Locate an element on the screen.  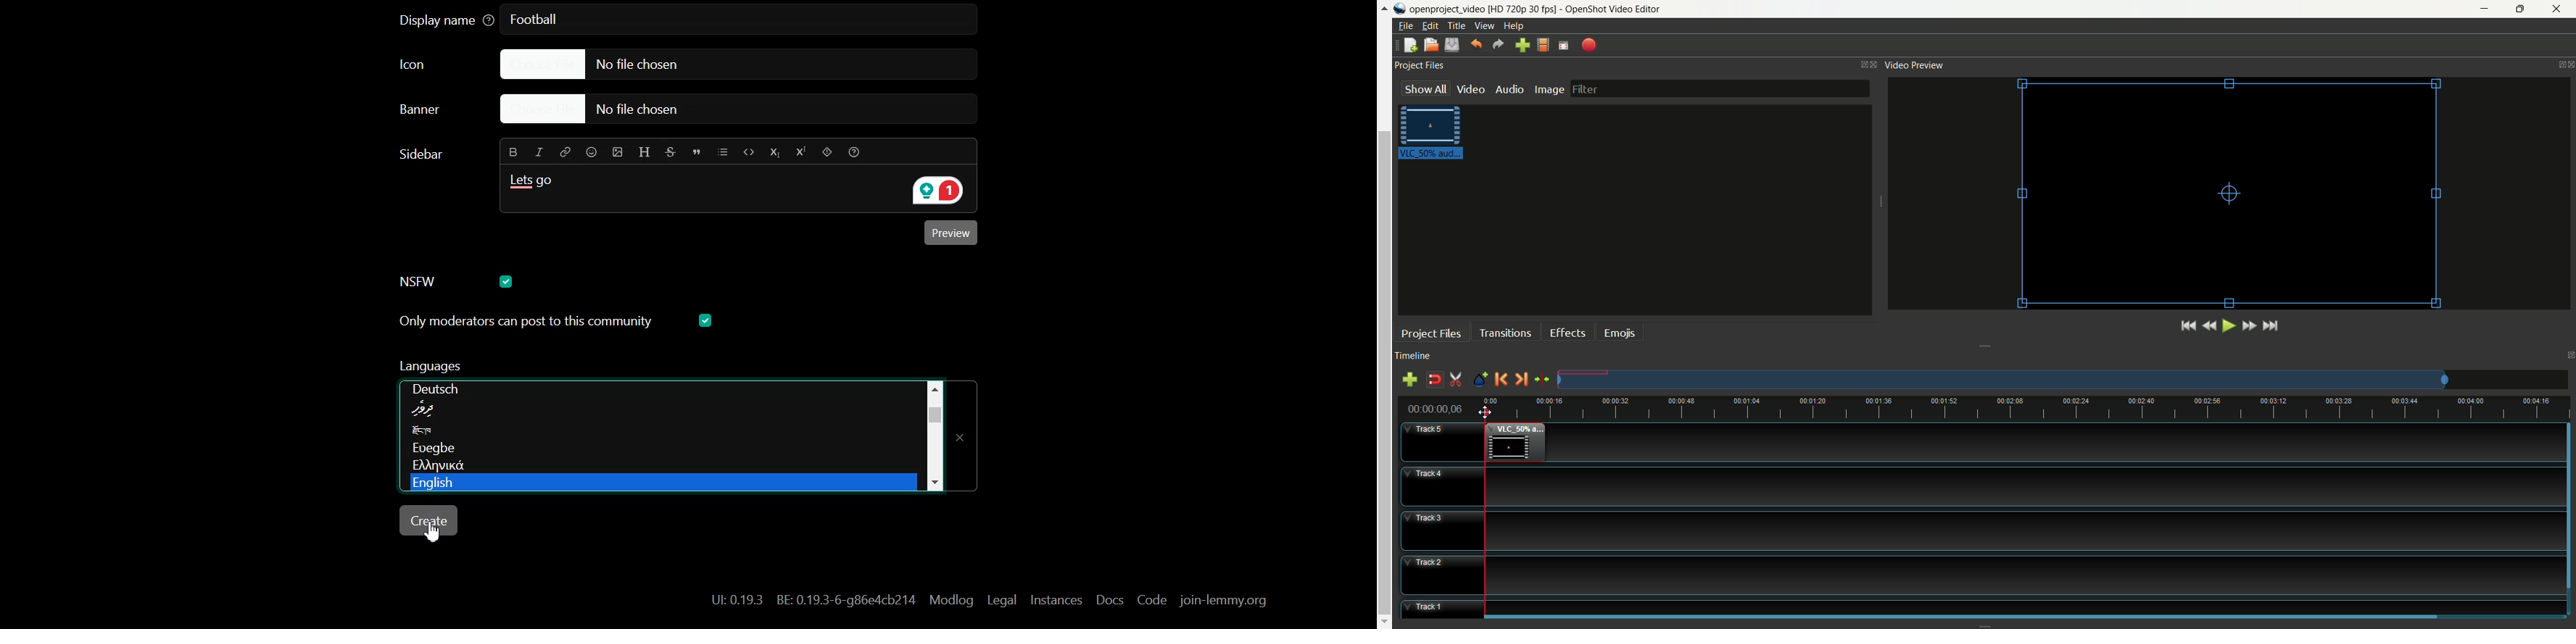
Italic is located at coordinates (540, 151).